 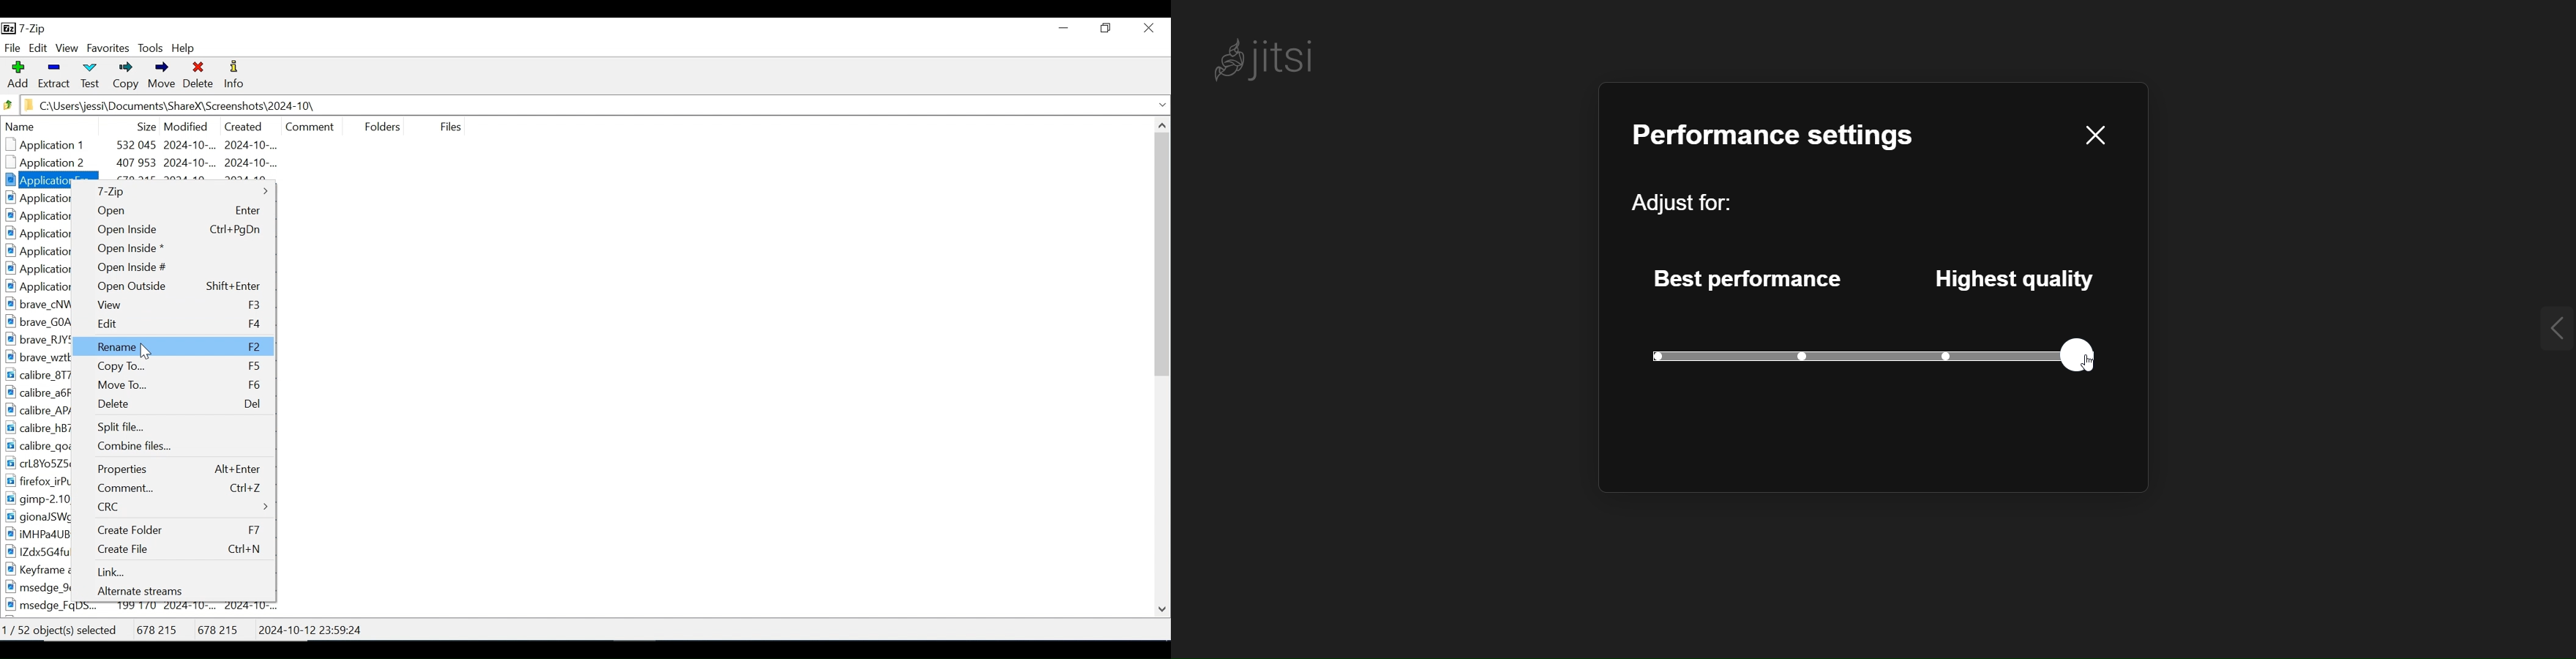 What do you see at coordinates (53, 76) in the screenshot?
I see `Extract` at bounding box center [53, 76].